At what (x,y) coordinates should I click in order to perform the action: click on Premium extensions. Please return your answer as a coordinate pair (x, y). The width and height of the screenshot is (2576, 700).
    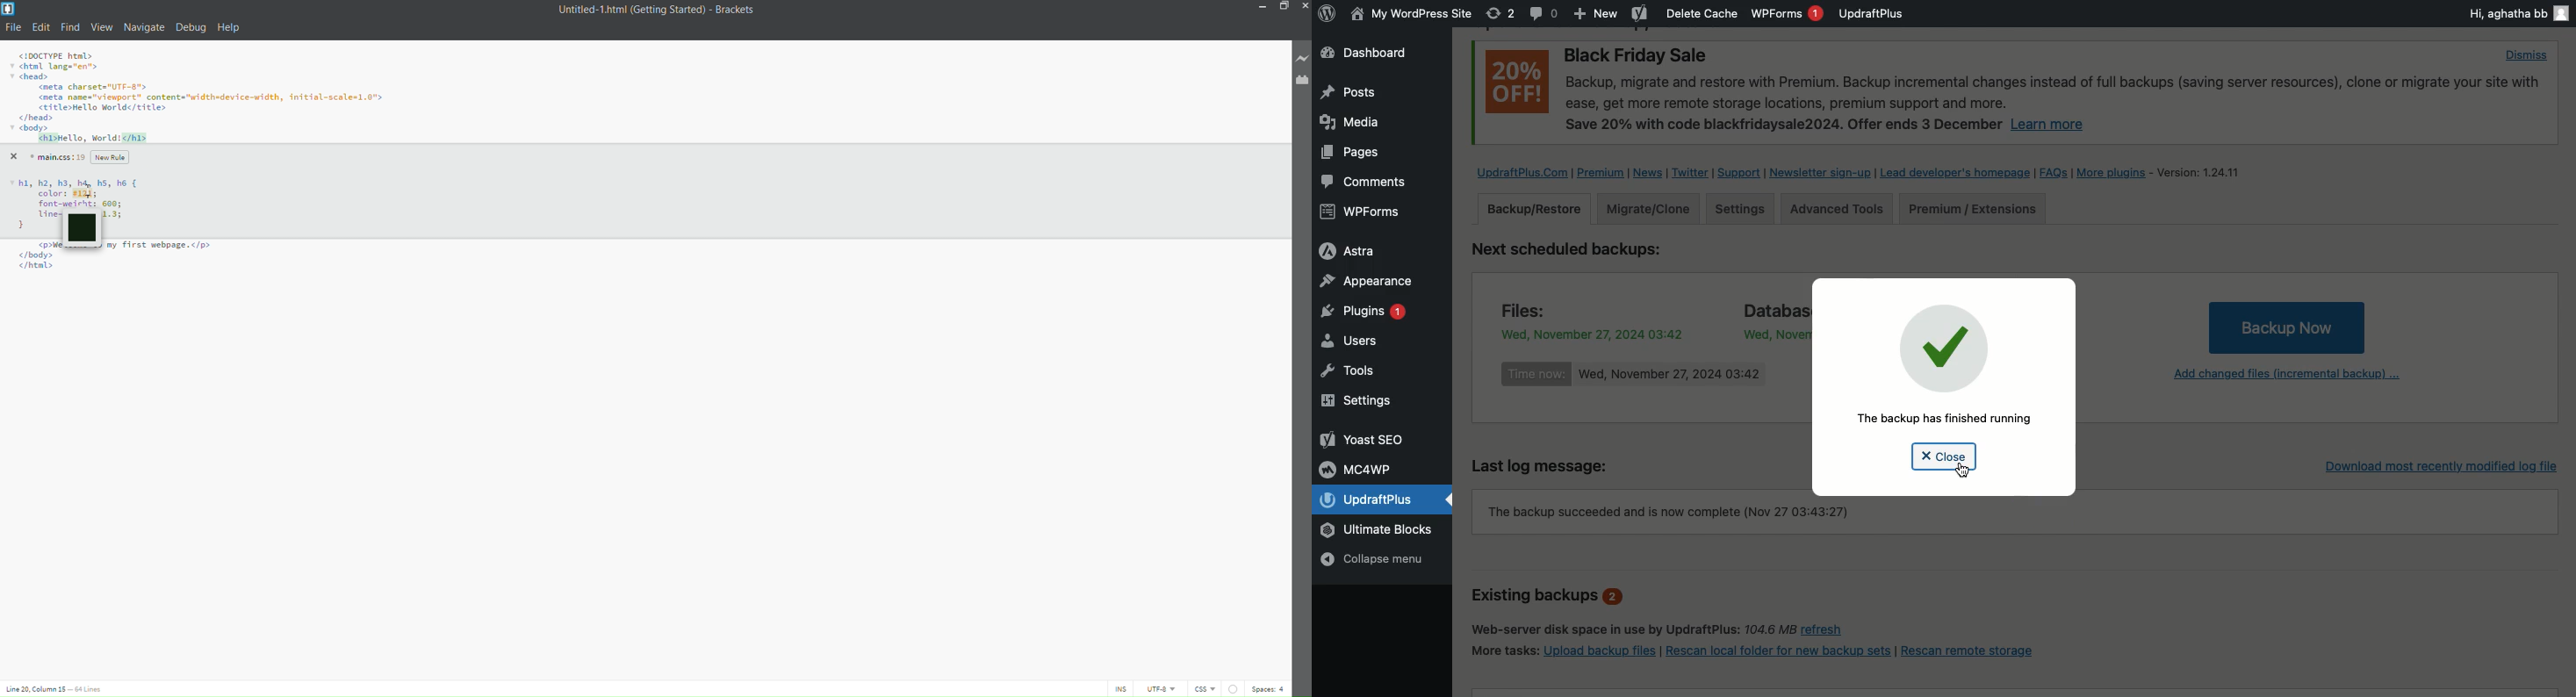
    Looking at the image, I should click on (1974, 210).